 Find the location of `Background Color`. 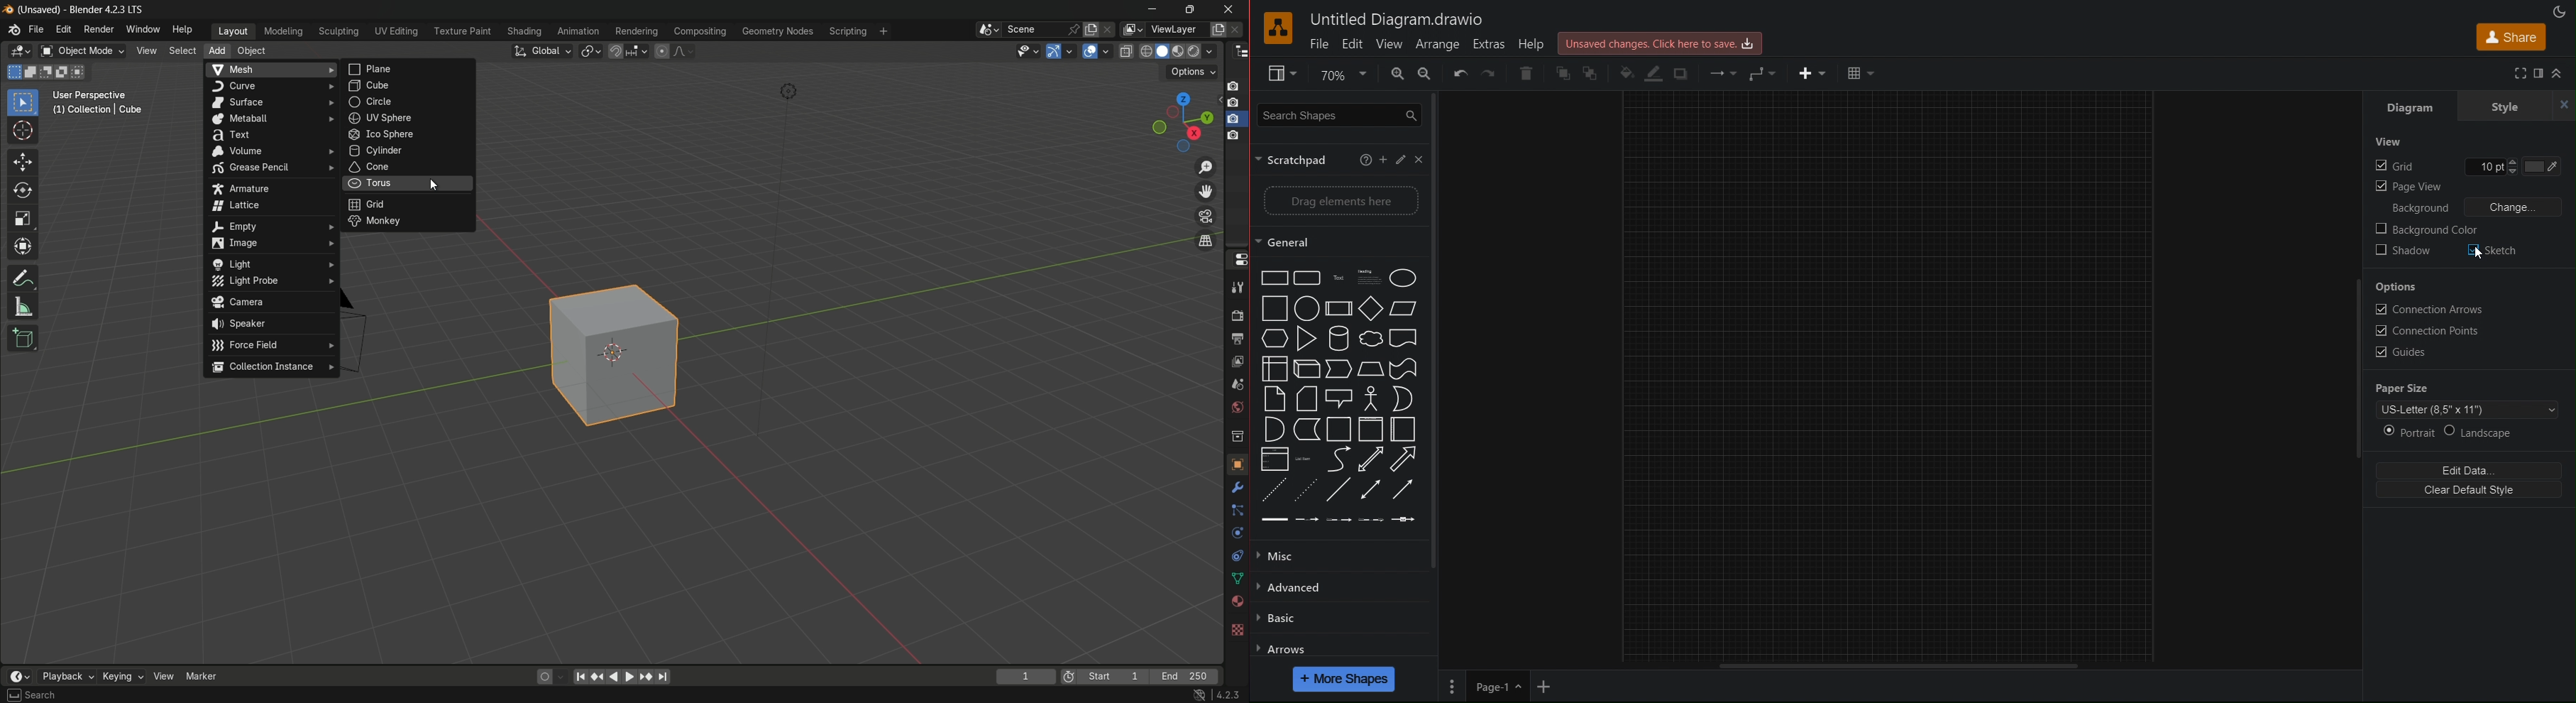

Background Color is located at coordinates (2428, 229).